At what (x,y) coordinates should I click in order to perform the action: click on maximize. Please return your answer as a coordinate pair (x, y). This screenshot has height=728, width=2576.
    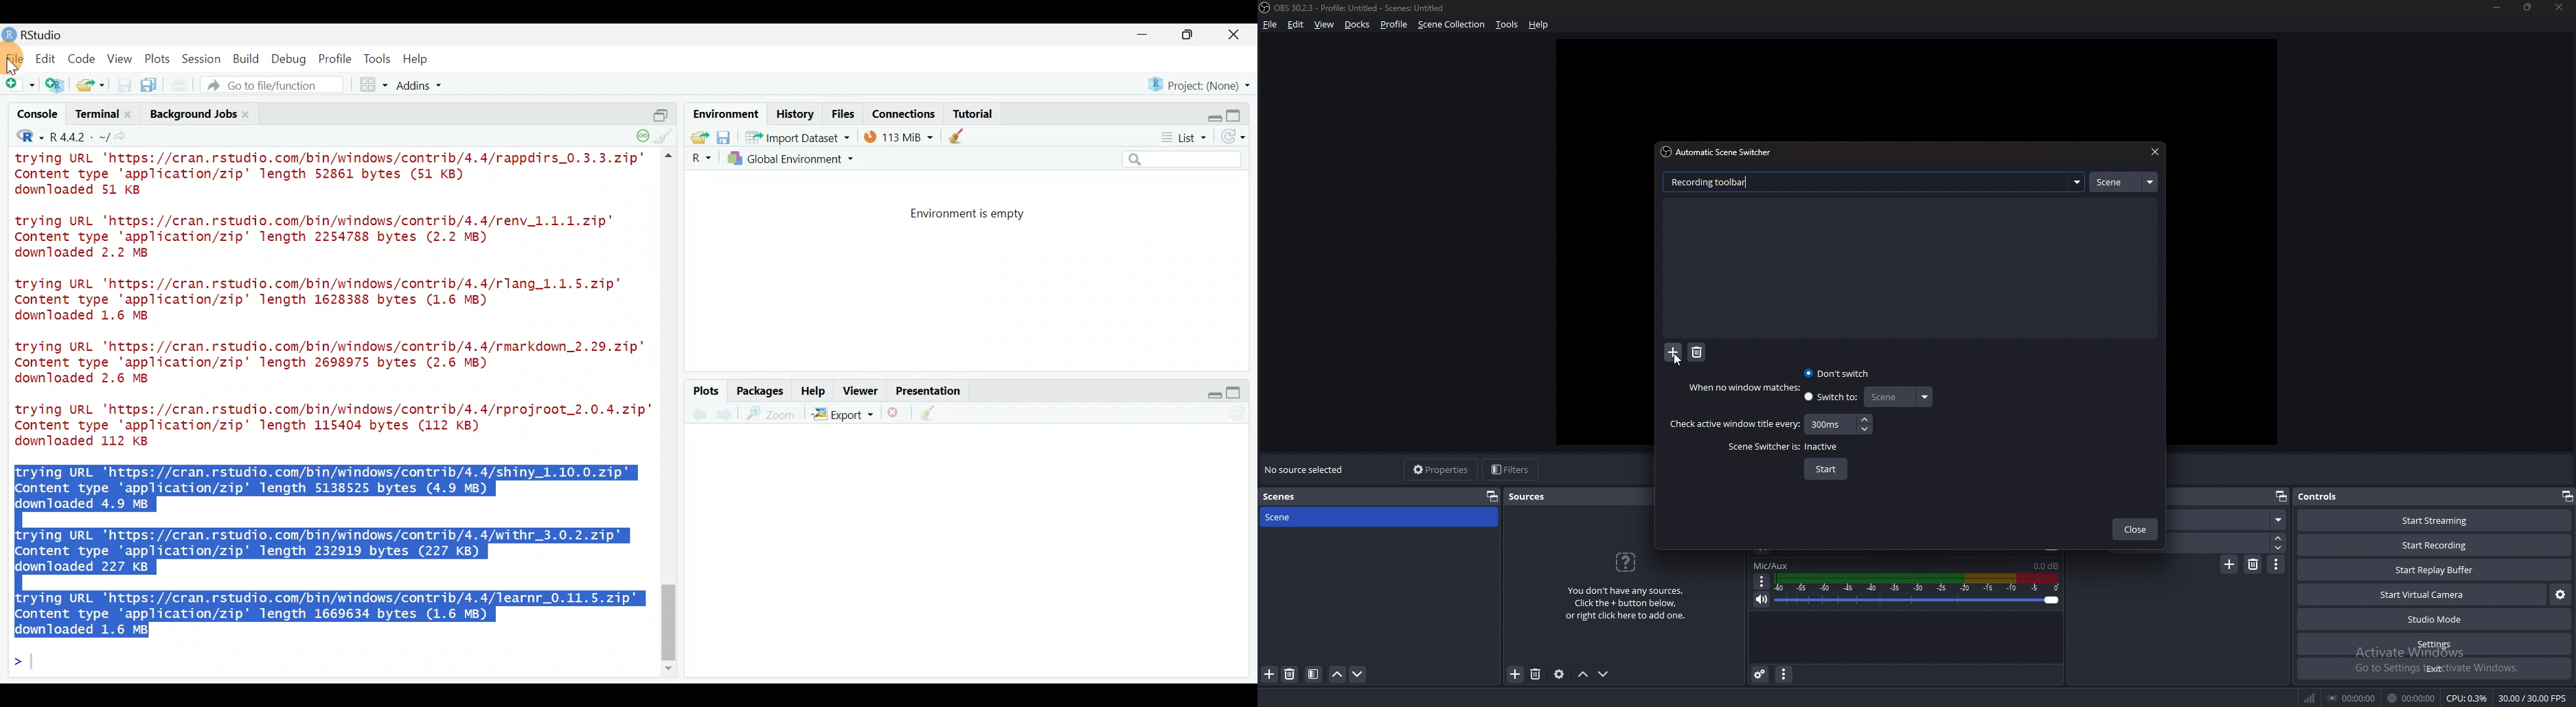
    Looking at the image, I should click on (1191, 34).